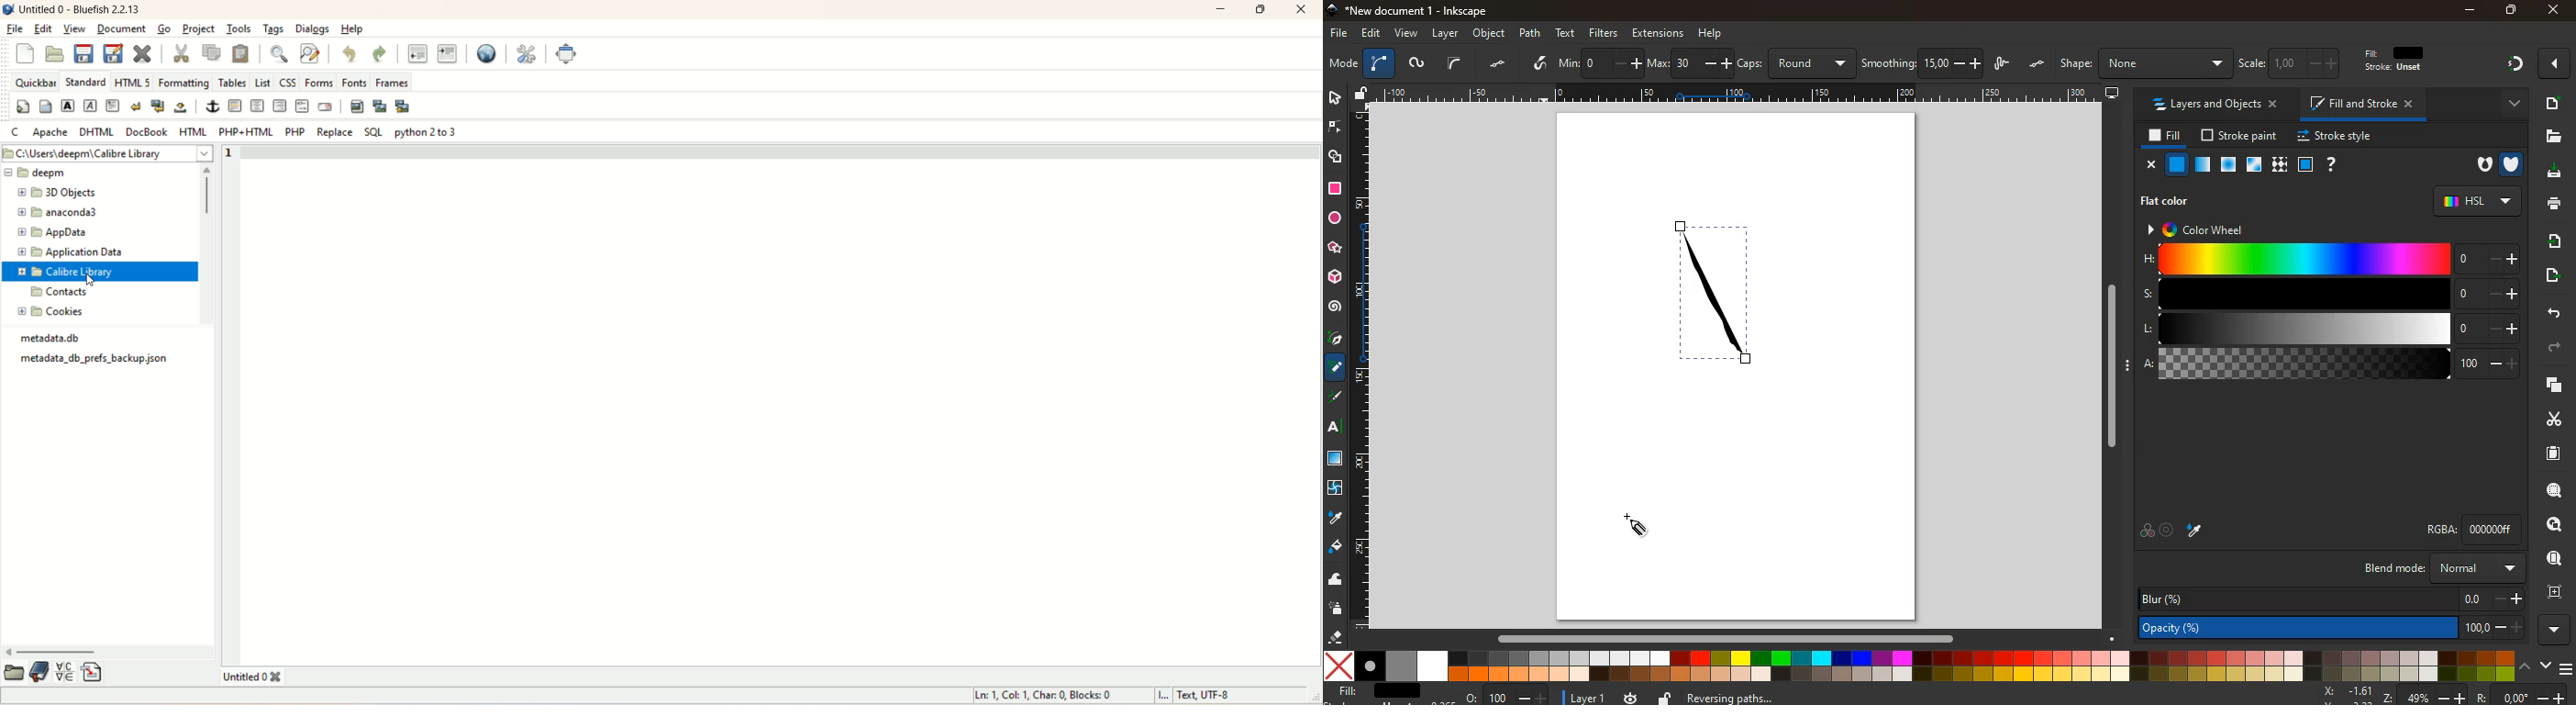 The image size is (2576, 728). Describe the element at coordinates (99, 353) in the screenshot. I see `text` at that location.